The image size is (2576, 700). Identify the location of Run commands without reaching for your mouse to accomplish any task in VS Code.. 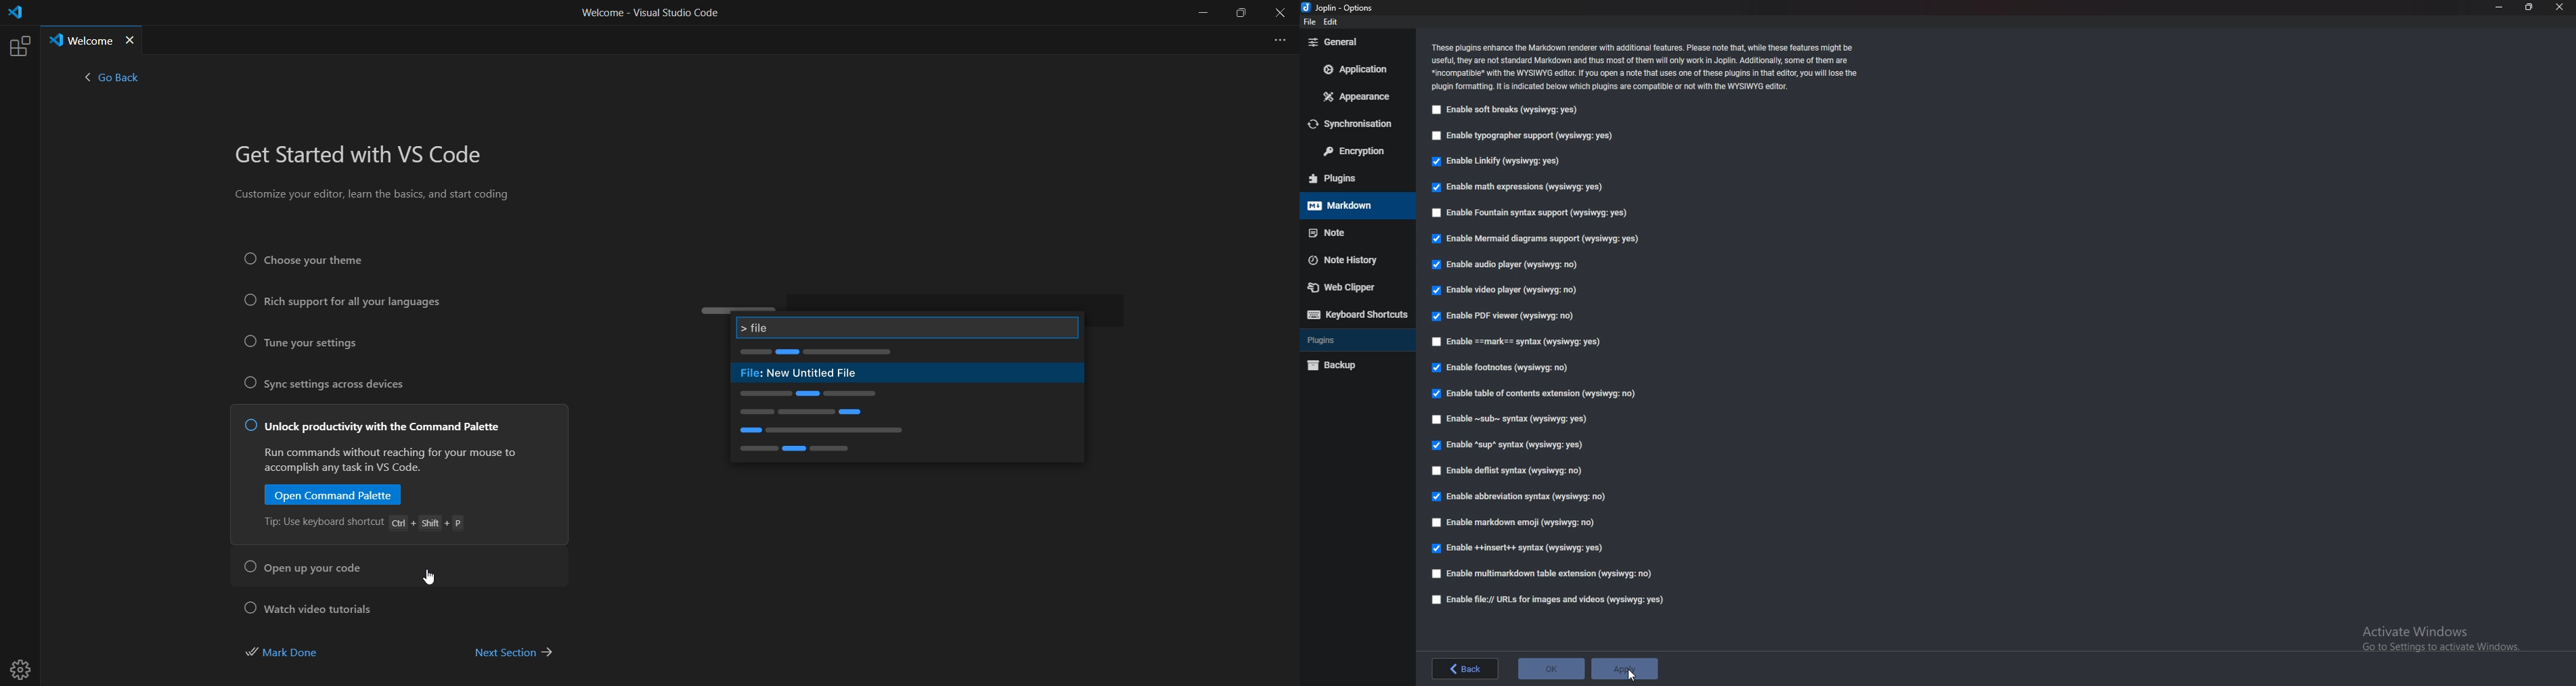
(391, 461).